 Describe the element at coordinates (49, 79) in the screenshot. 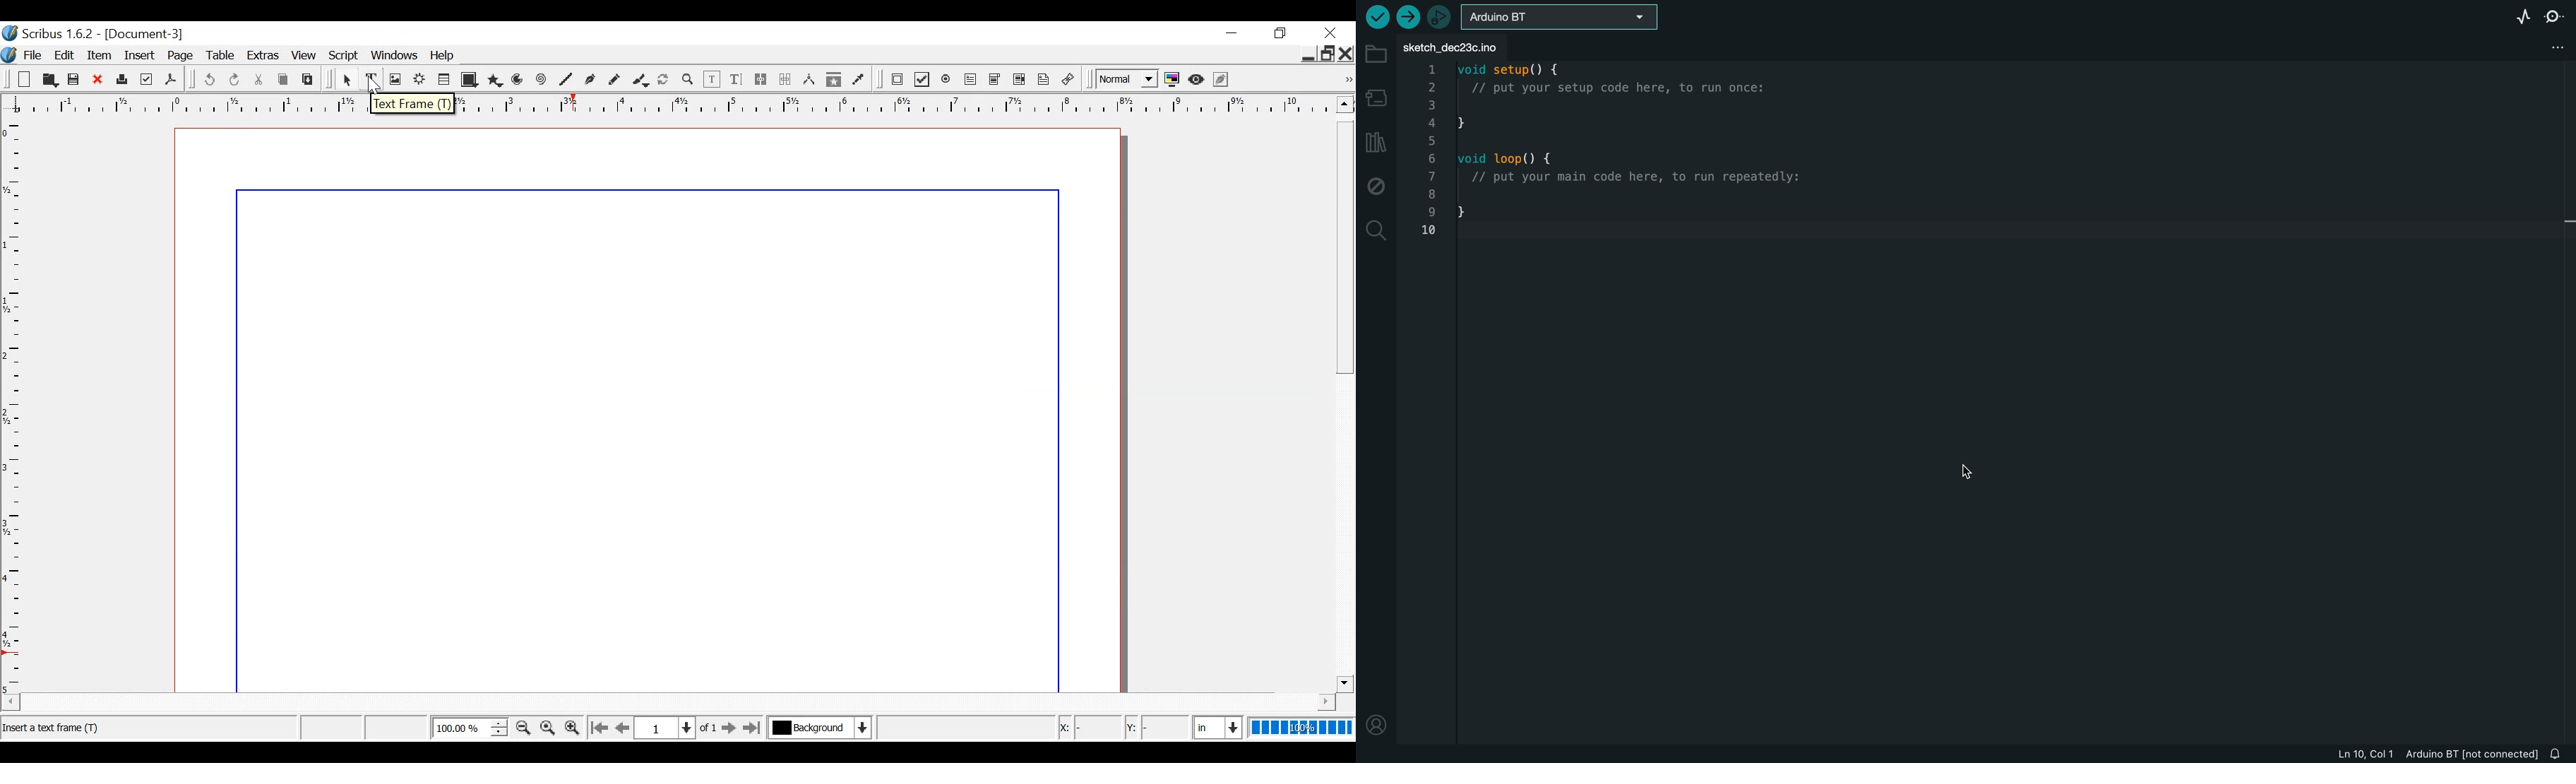

I see `Open` at that location.